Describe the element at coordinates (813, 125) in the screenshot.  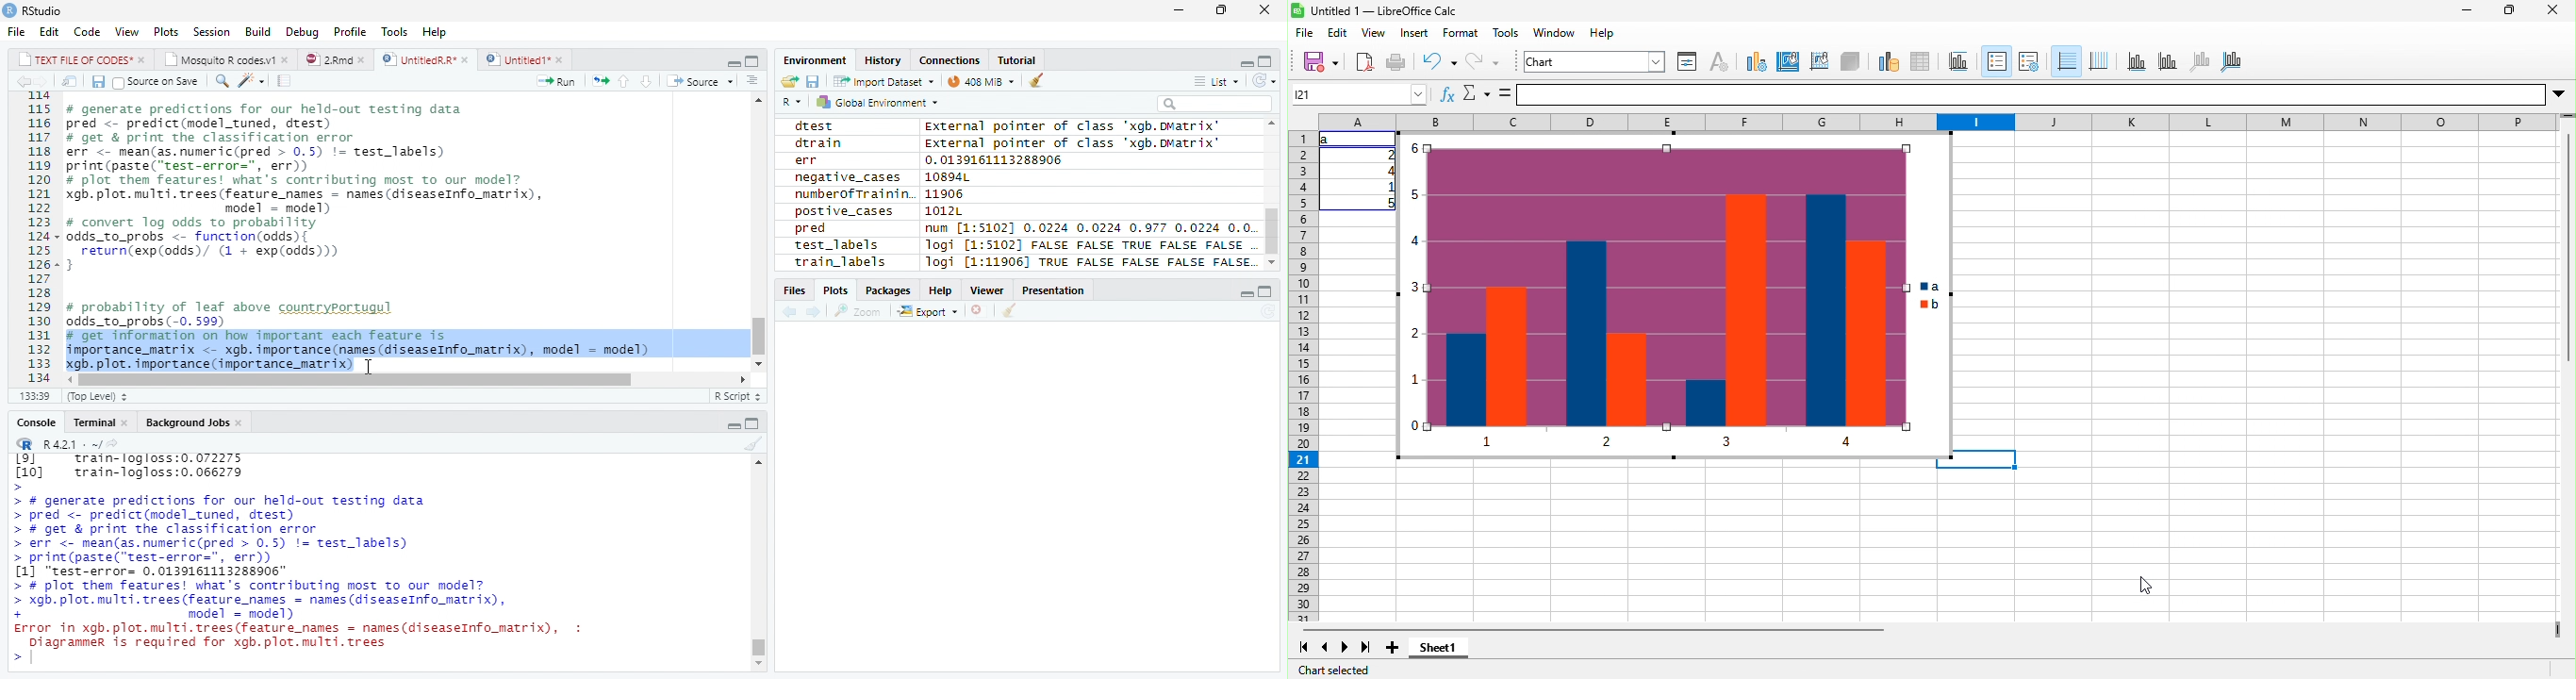
I see `dtest` at that location.